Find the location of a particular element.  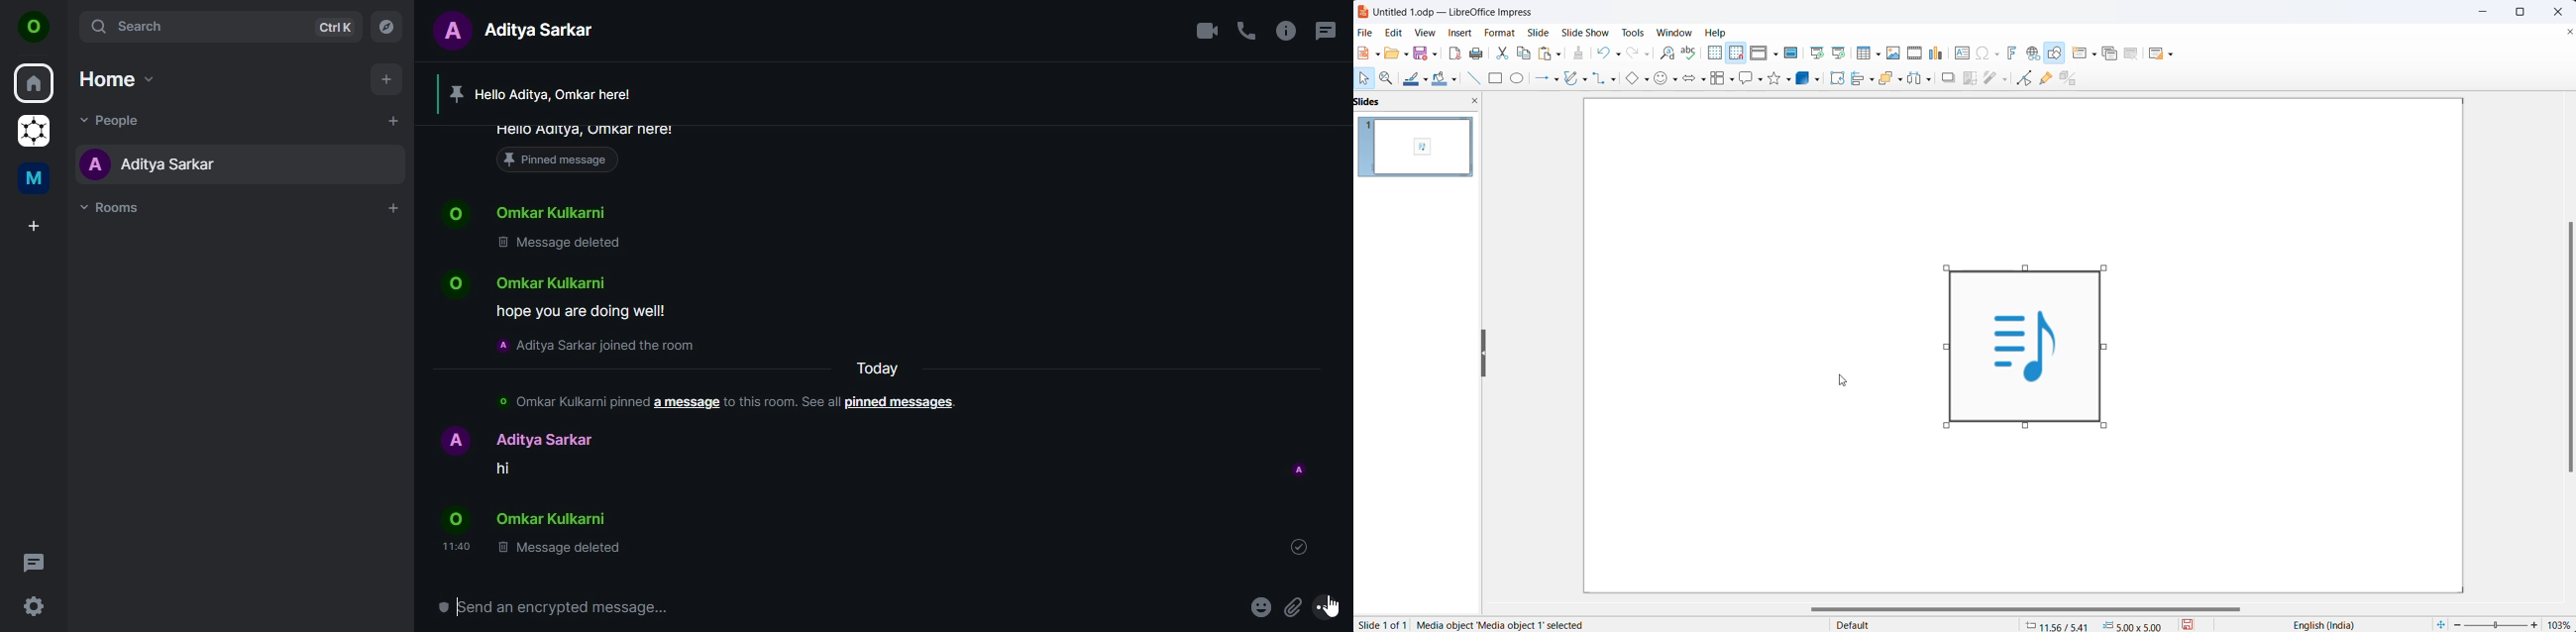

crop image is located at coordinates (1969, 80).